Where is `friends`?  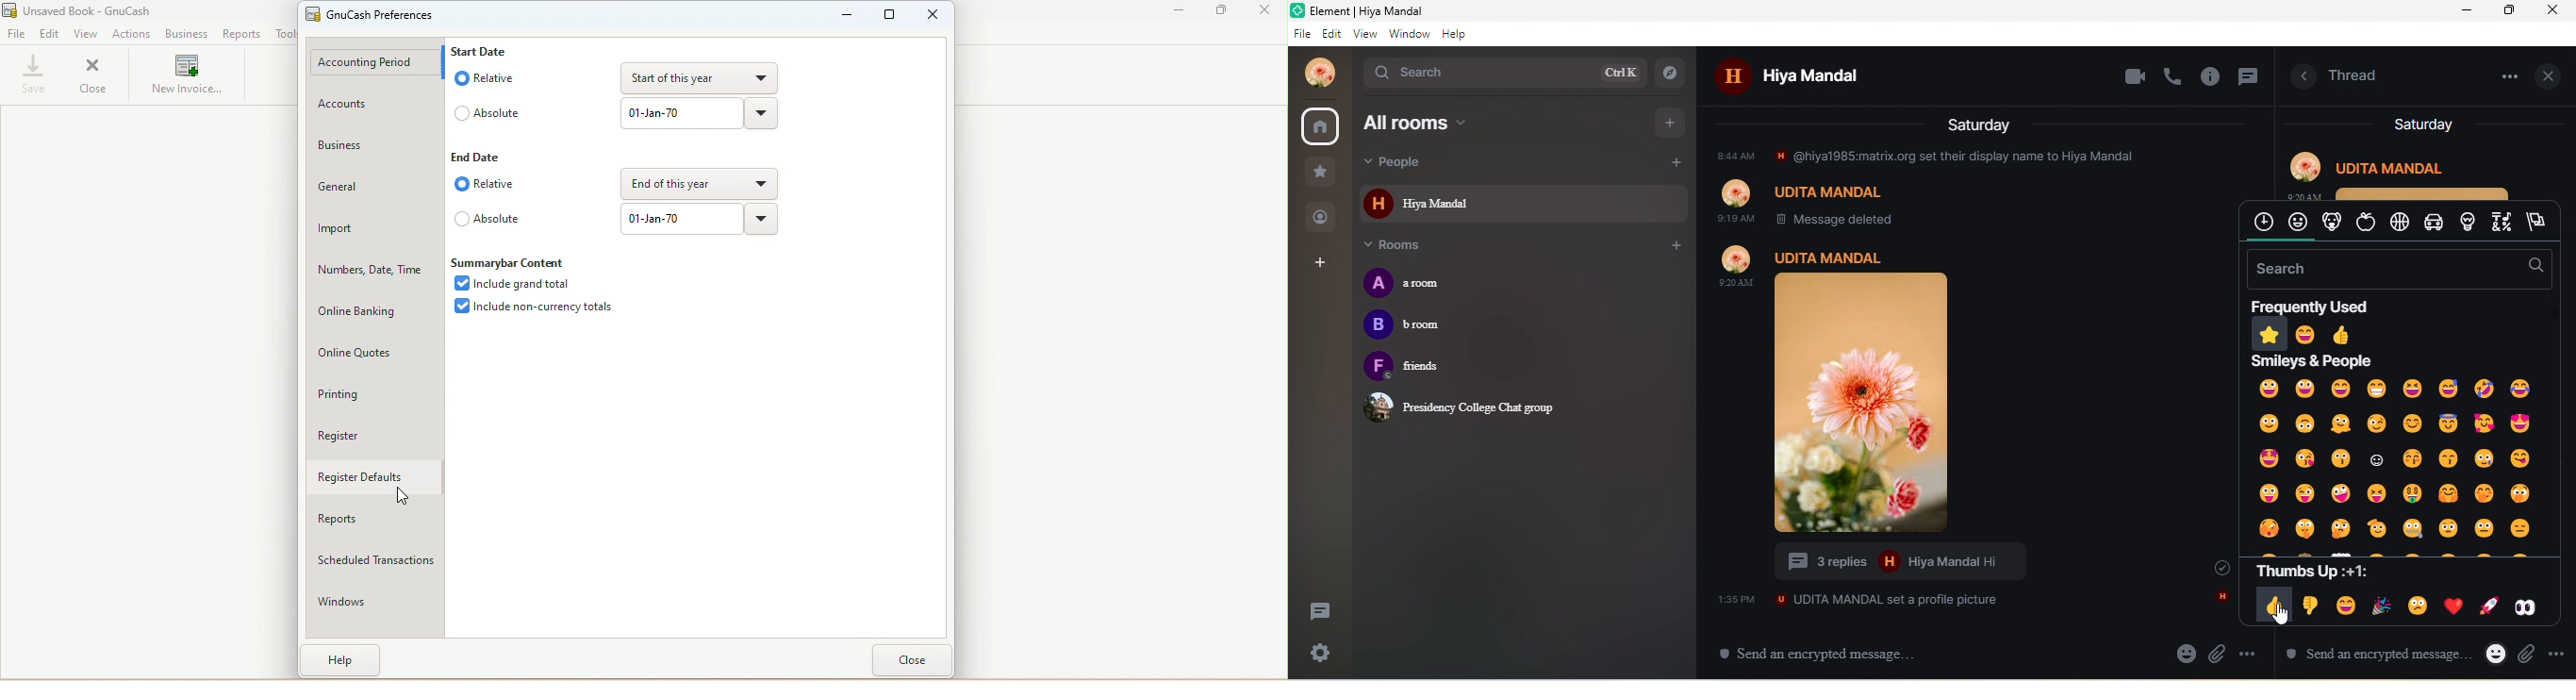 friends is located at coordinates (1431, 368).